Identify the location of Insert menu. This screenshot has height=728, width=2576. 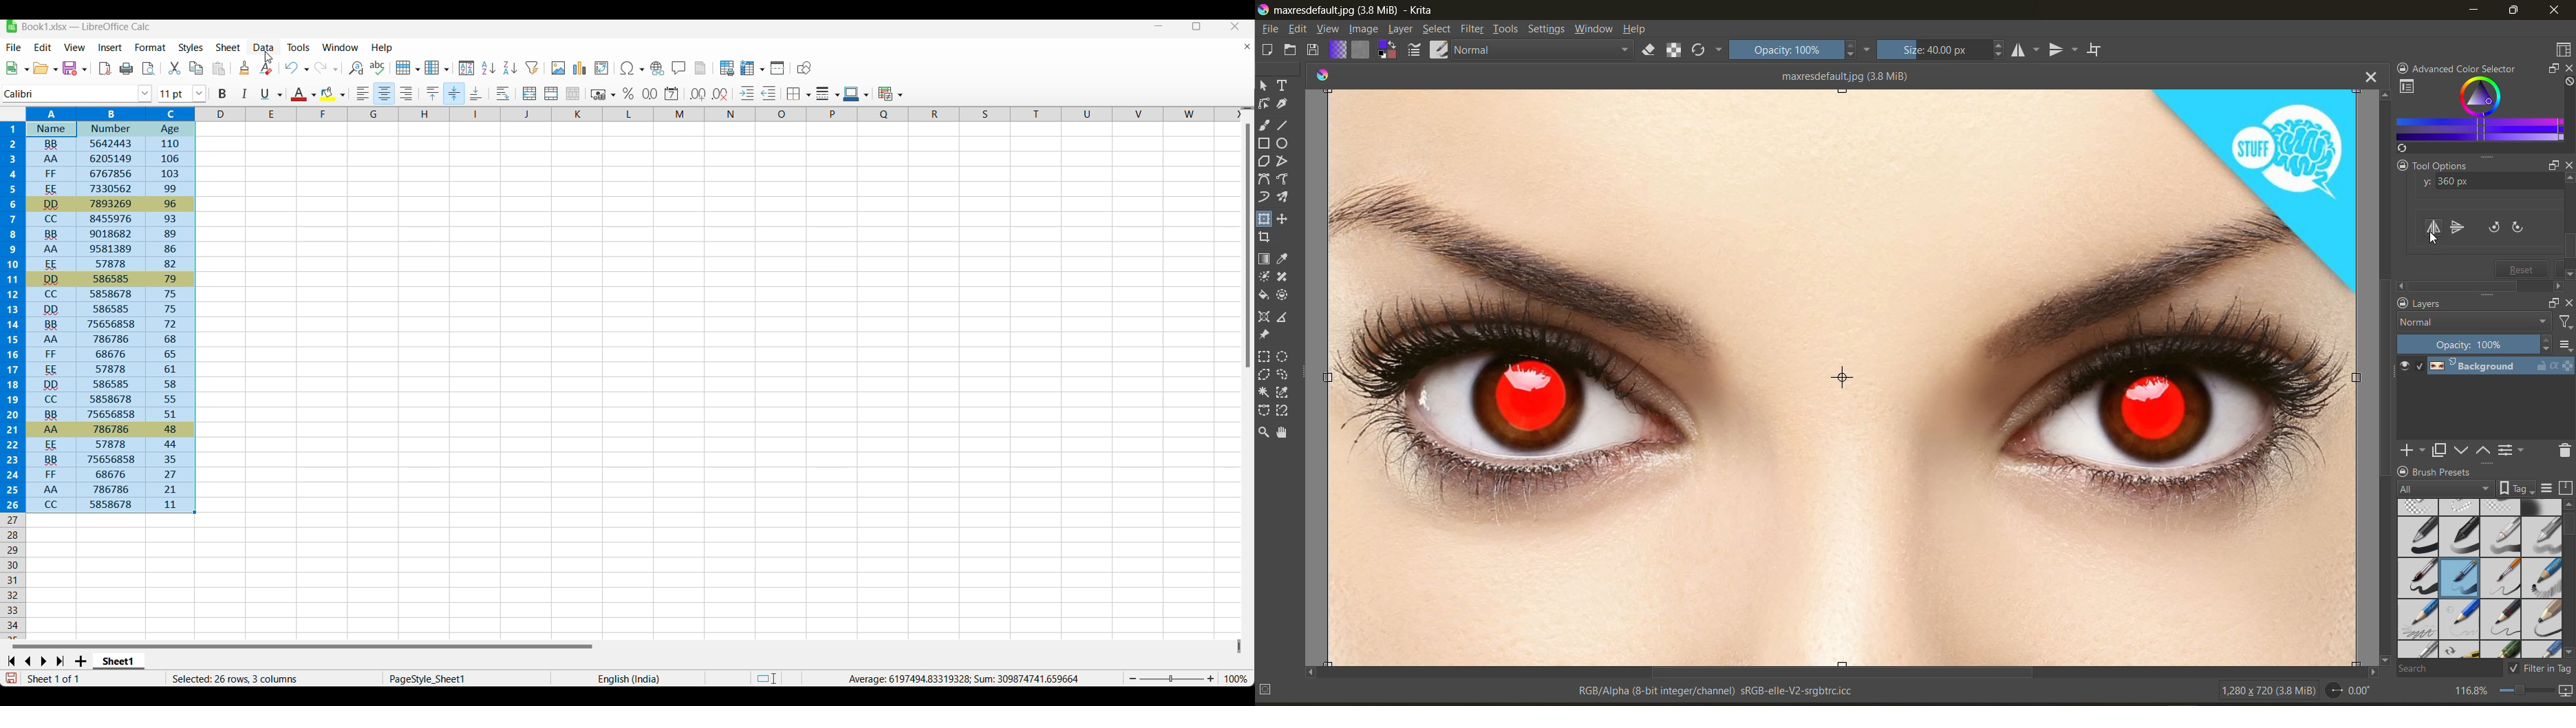
(110, 48).